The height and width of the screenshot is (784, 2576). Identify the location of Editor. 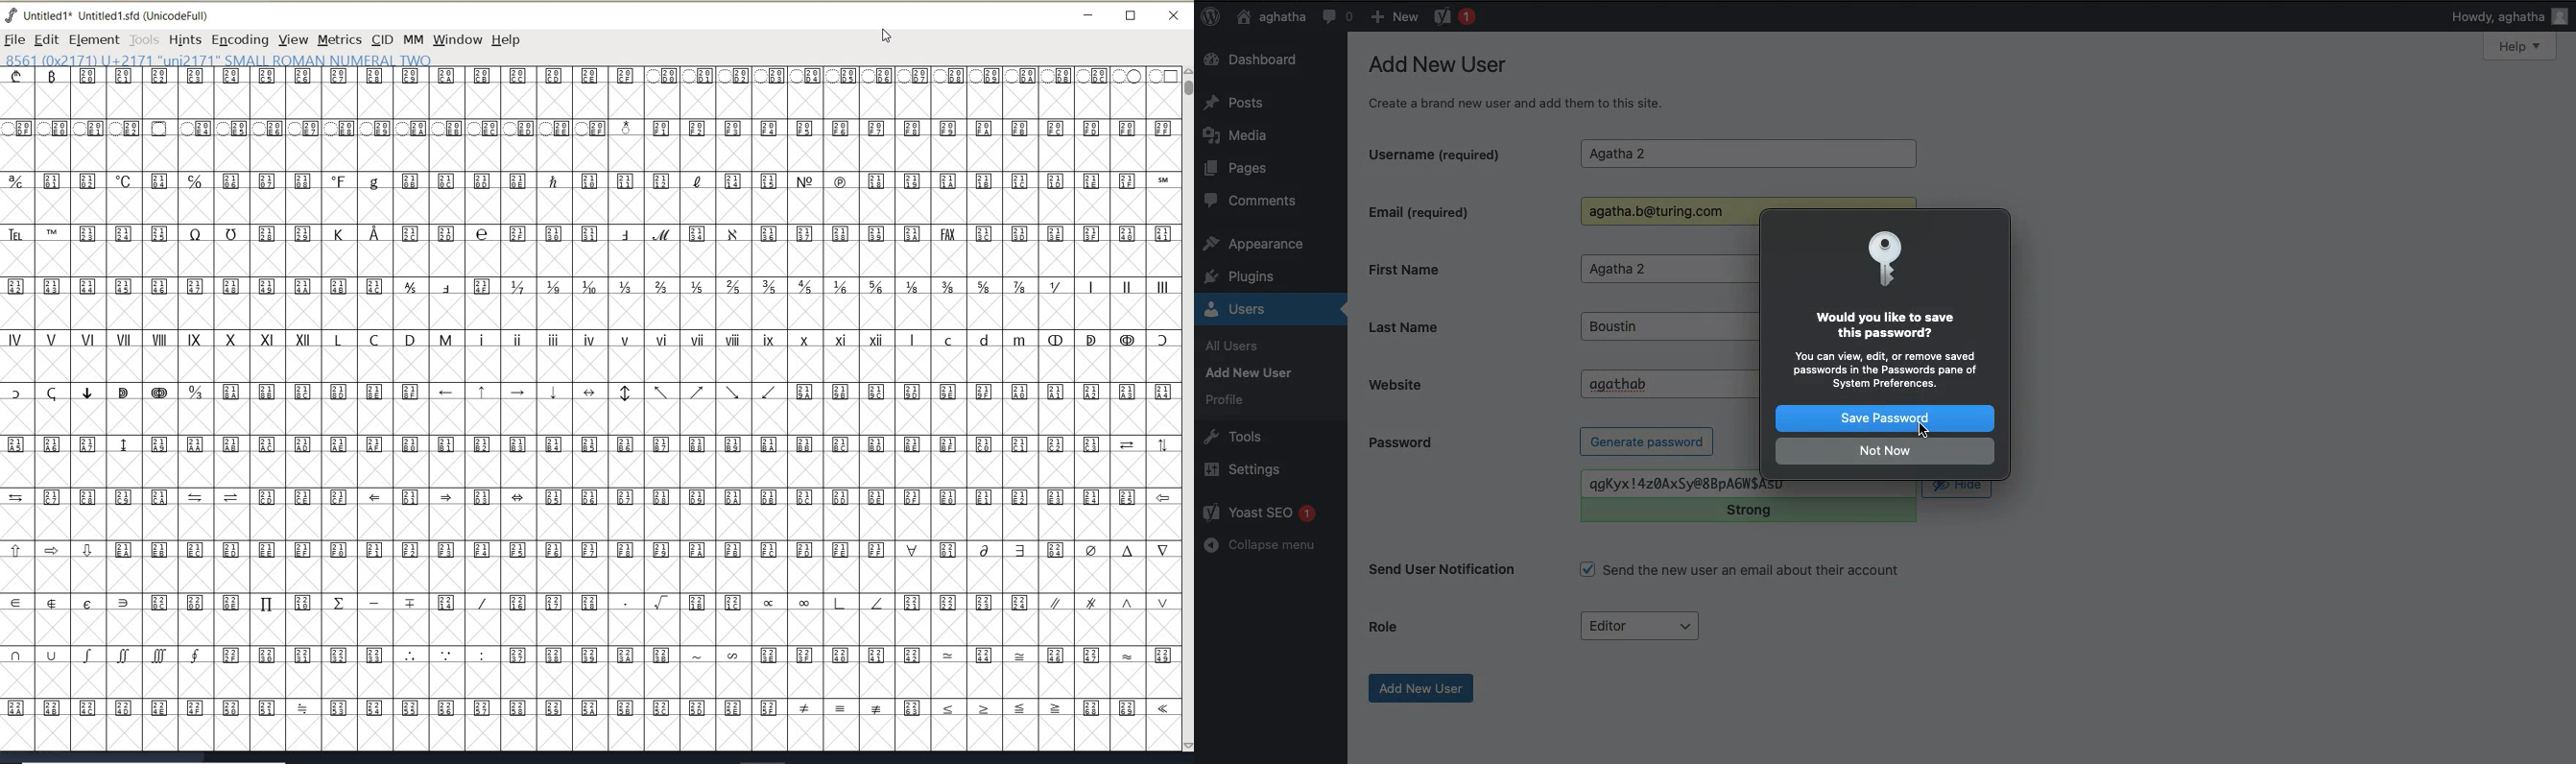
(1640, 625).